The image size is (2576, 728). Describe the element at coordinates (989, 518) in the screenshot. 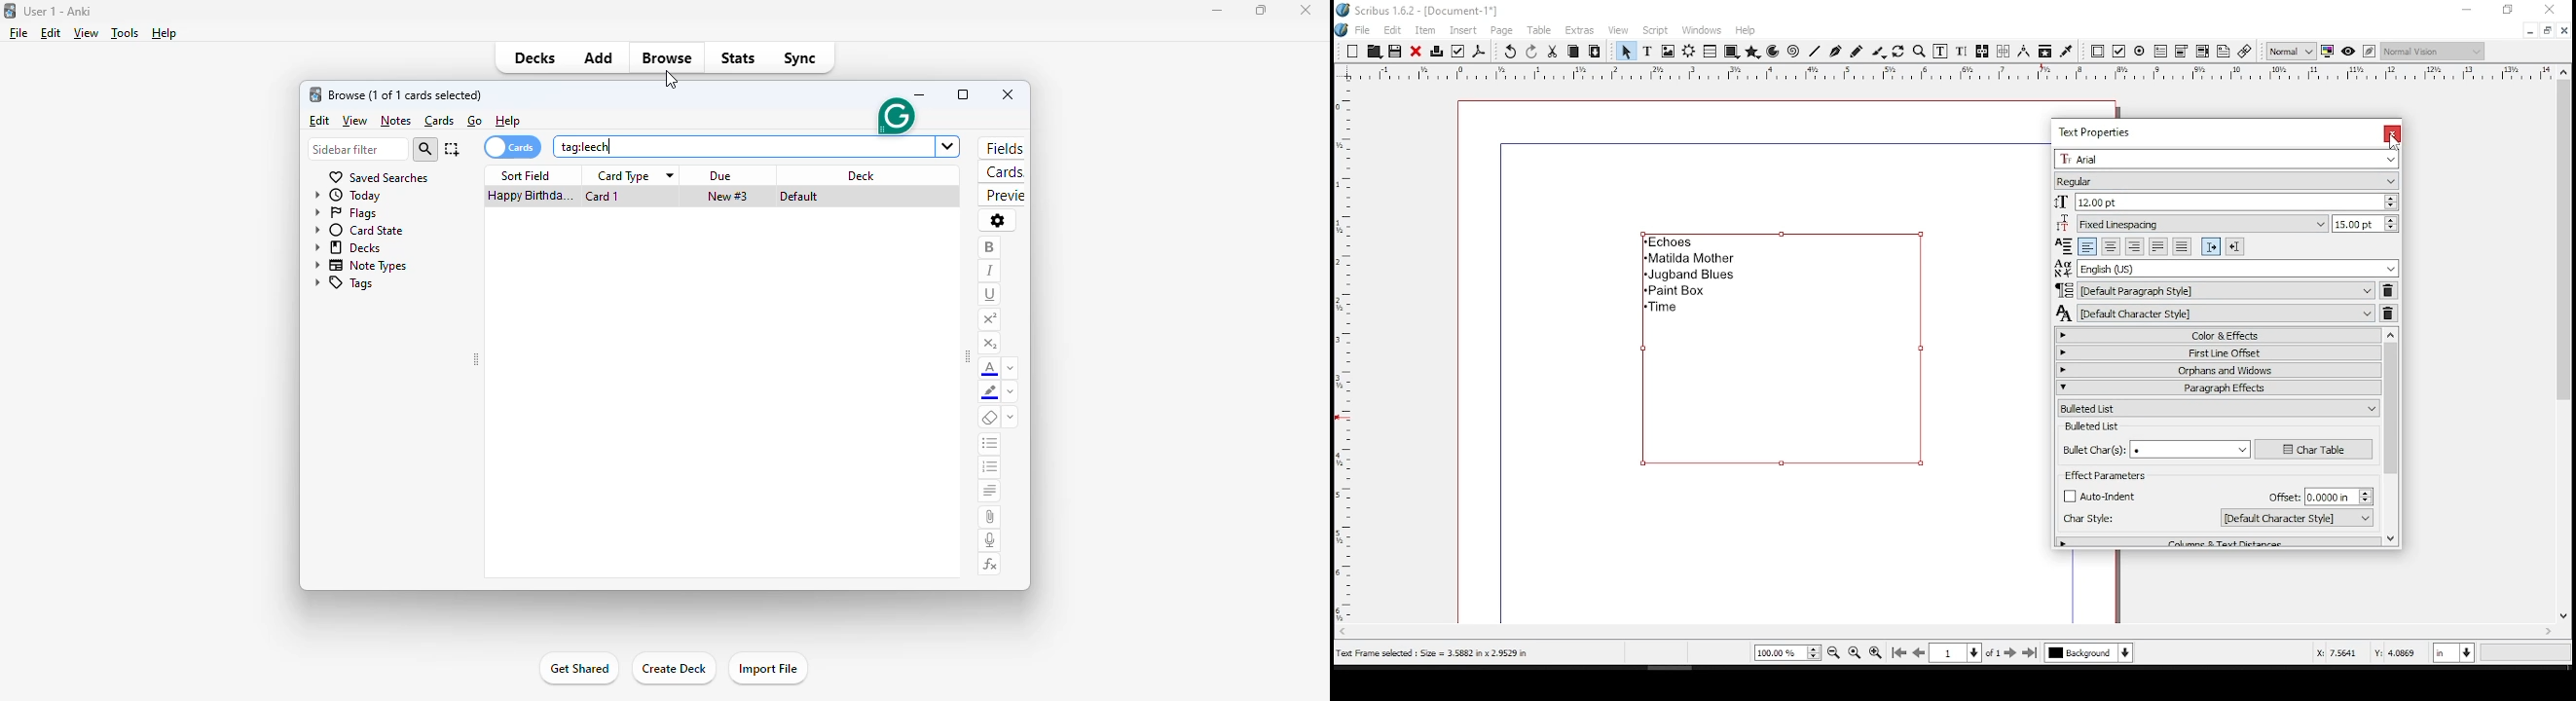

I see `attach pictures/audio/video` at that location.